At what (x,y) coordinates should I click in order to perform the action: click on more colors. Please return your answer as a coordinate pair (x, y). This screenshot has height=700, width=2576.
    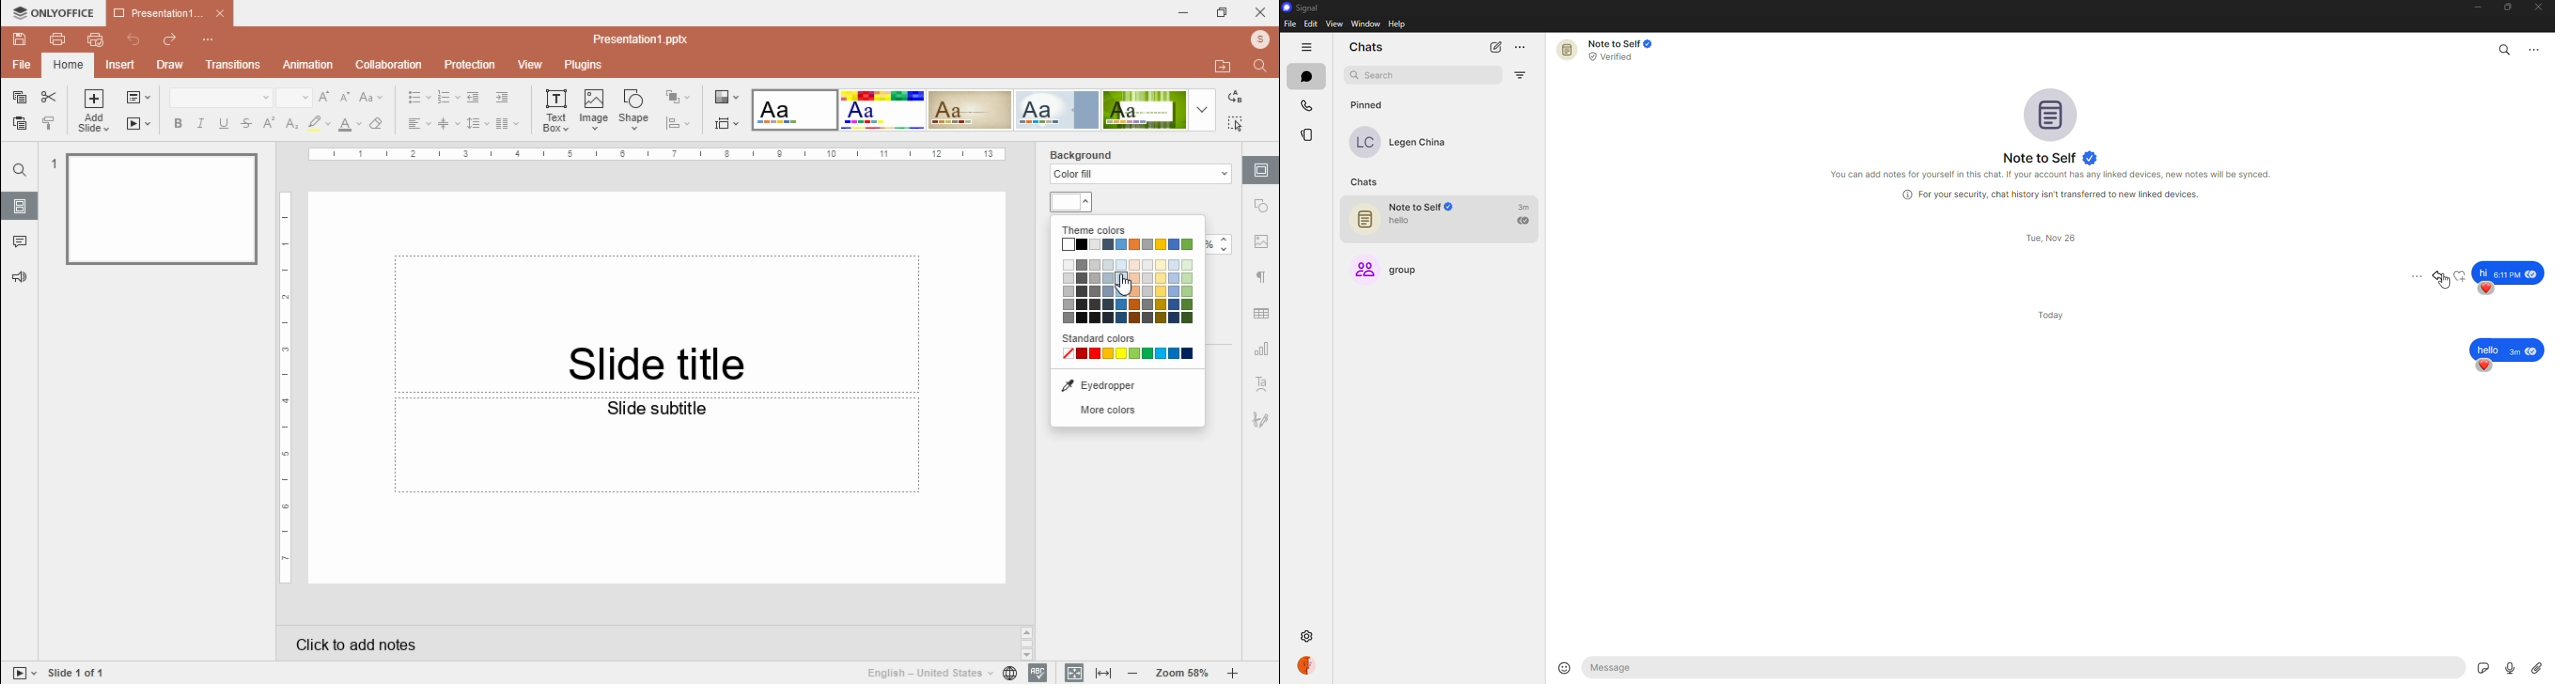
    Looking at the image, I should click on (1103, 410).